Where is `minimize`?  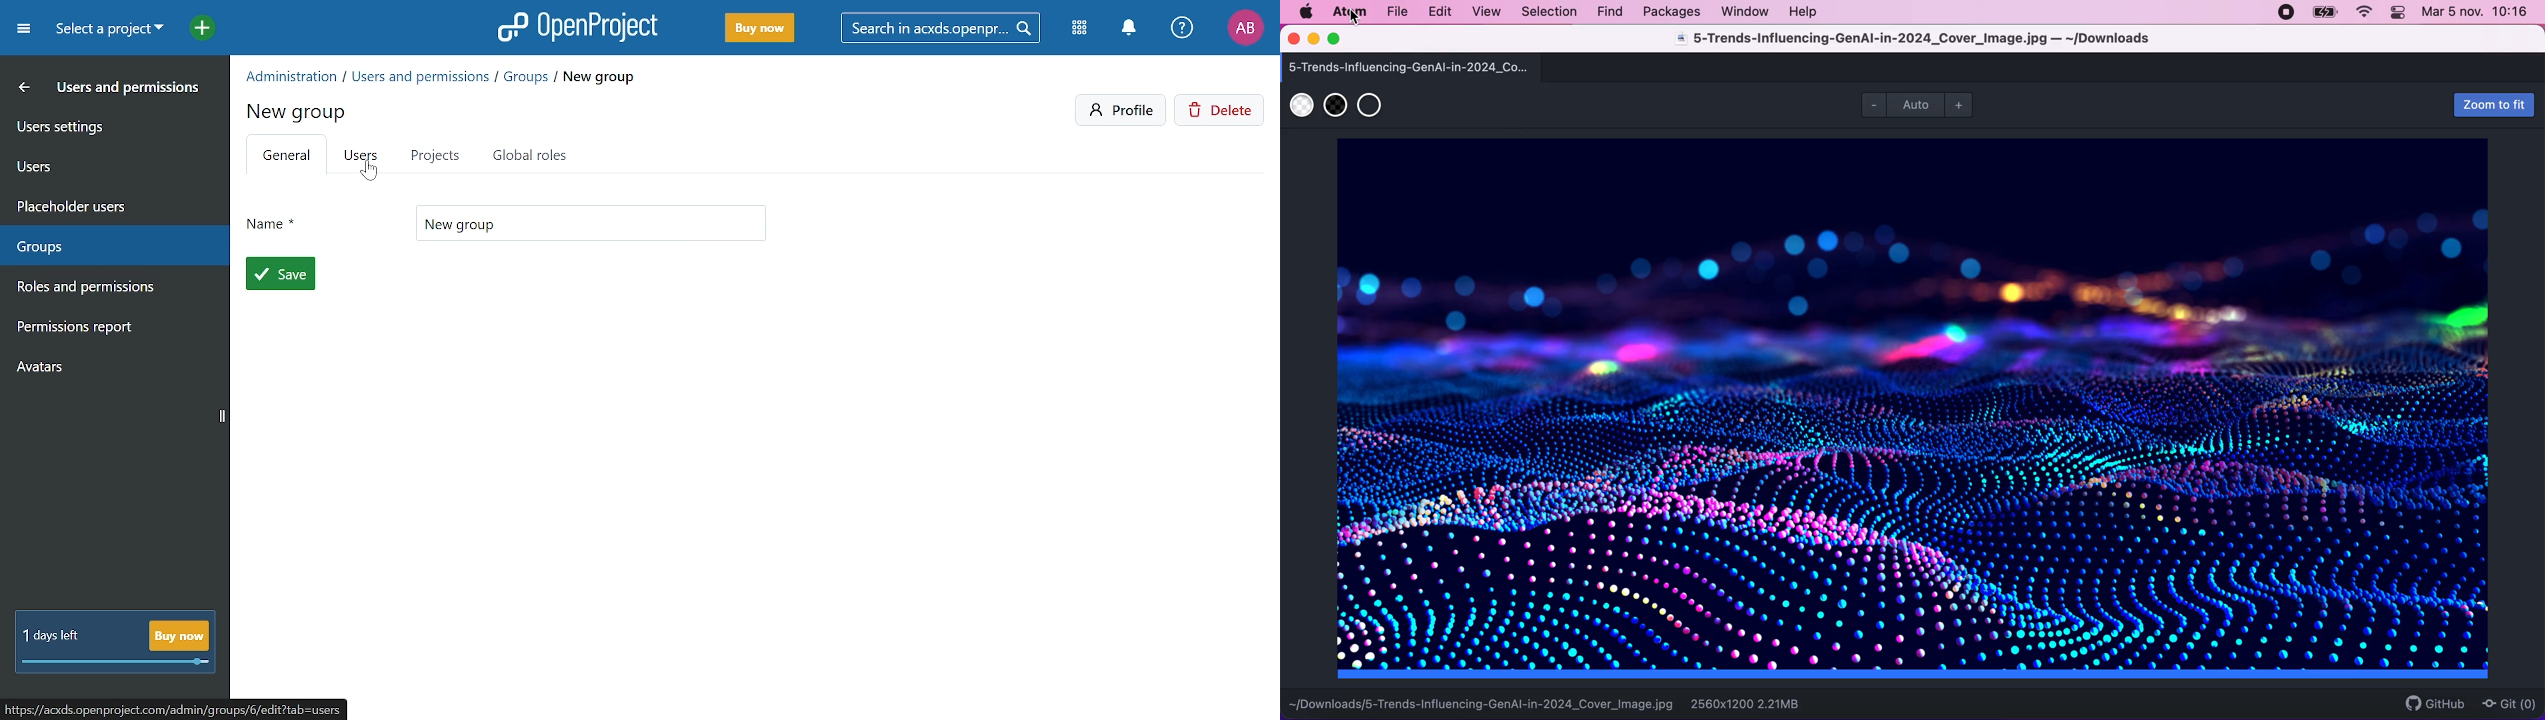 minimize is located at coordinates (1313, 40).